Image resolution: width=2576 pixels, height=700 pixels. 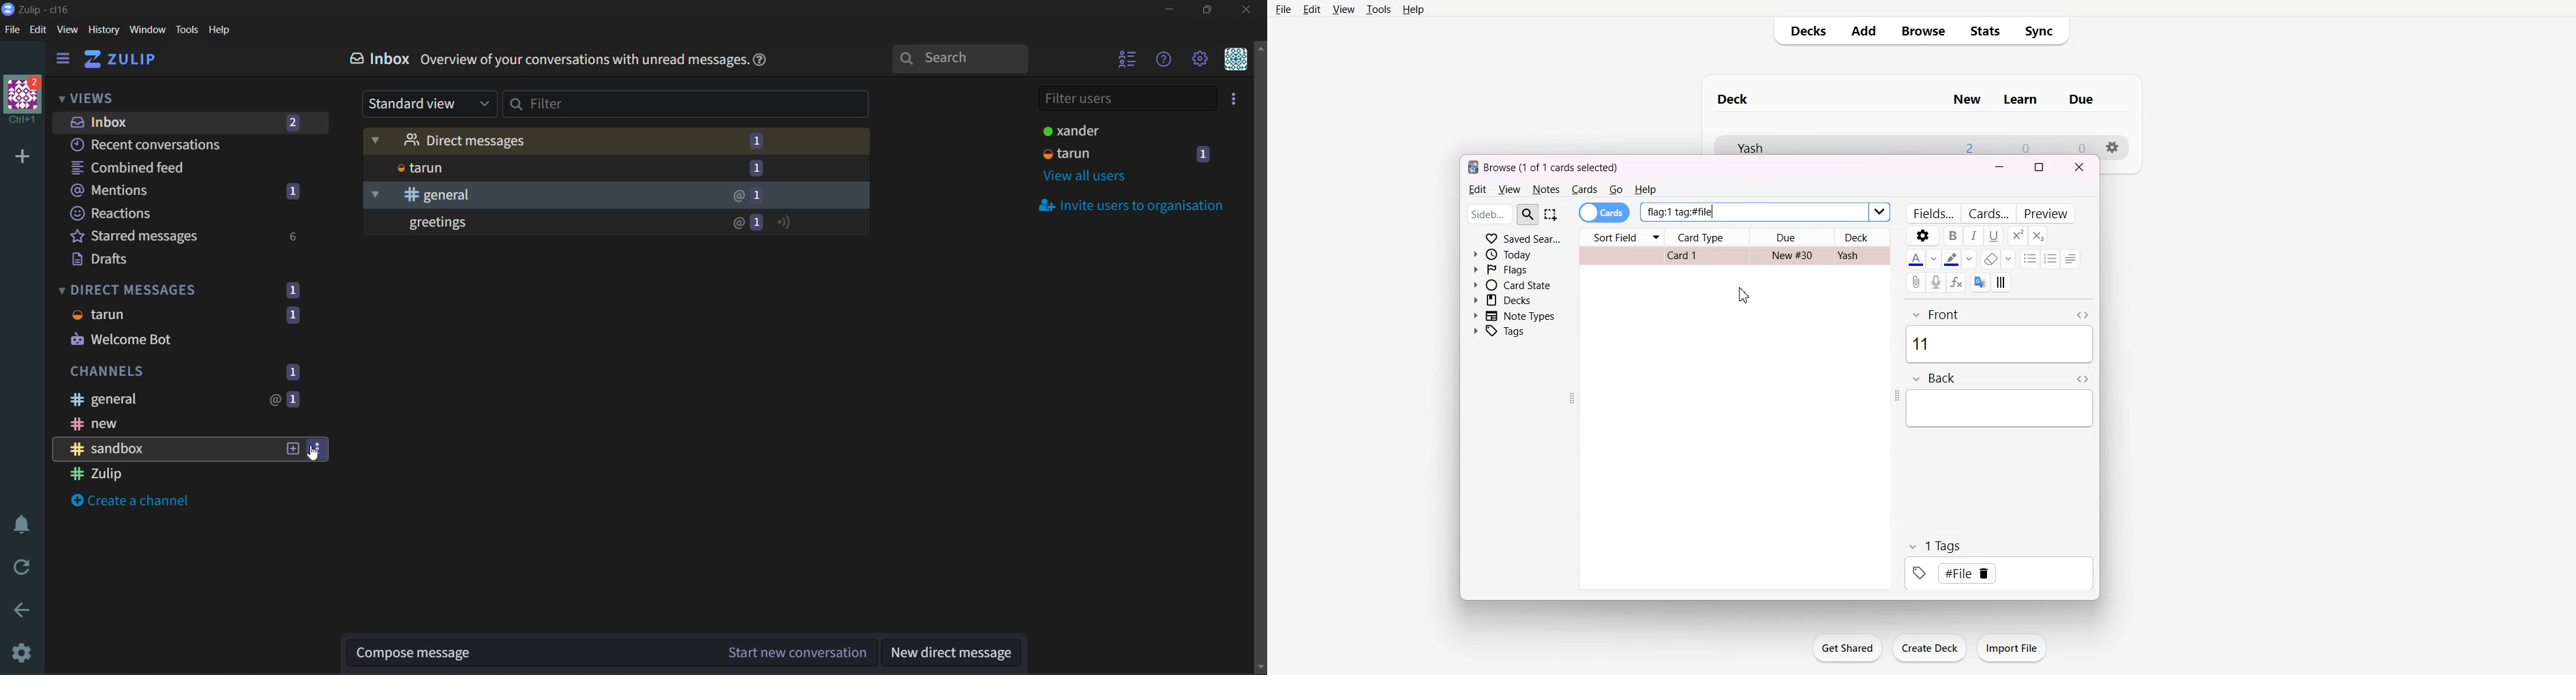 I want to click on Italic, so click(x=1973, y=236).